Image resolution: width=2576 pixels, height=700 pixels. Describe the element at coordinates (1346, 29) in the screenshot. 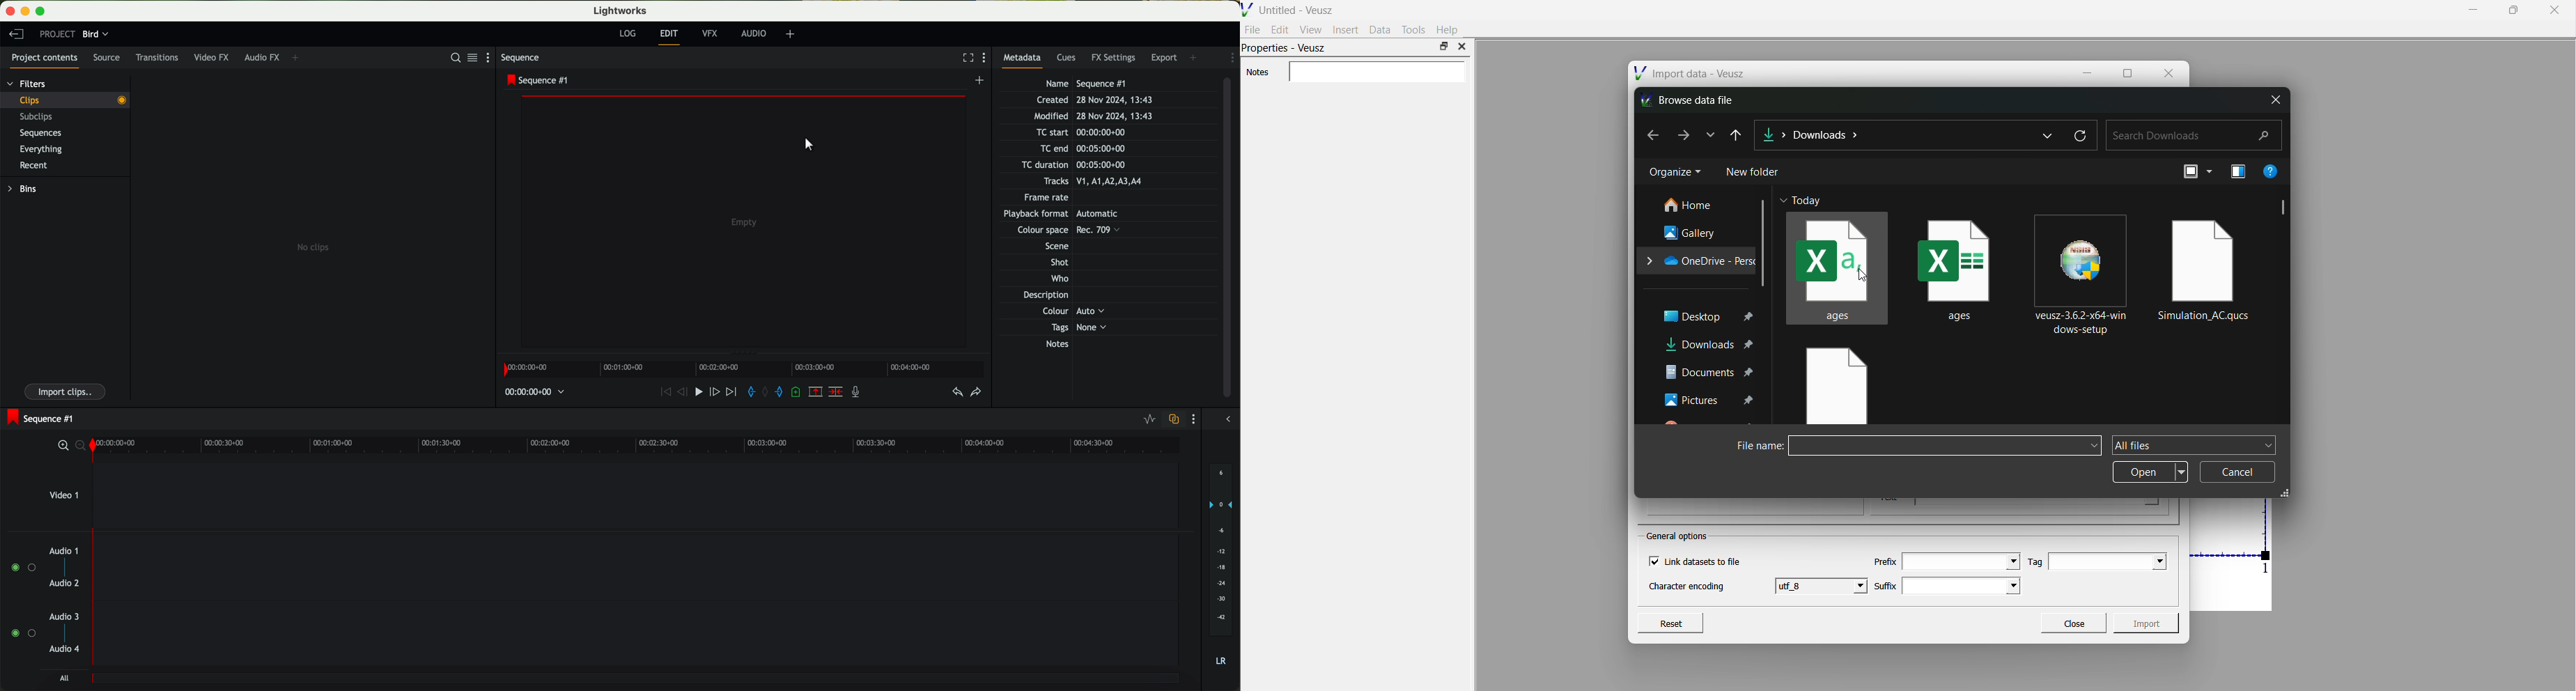

I see `Insert` at that location.